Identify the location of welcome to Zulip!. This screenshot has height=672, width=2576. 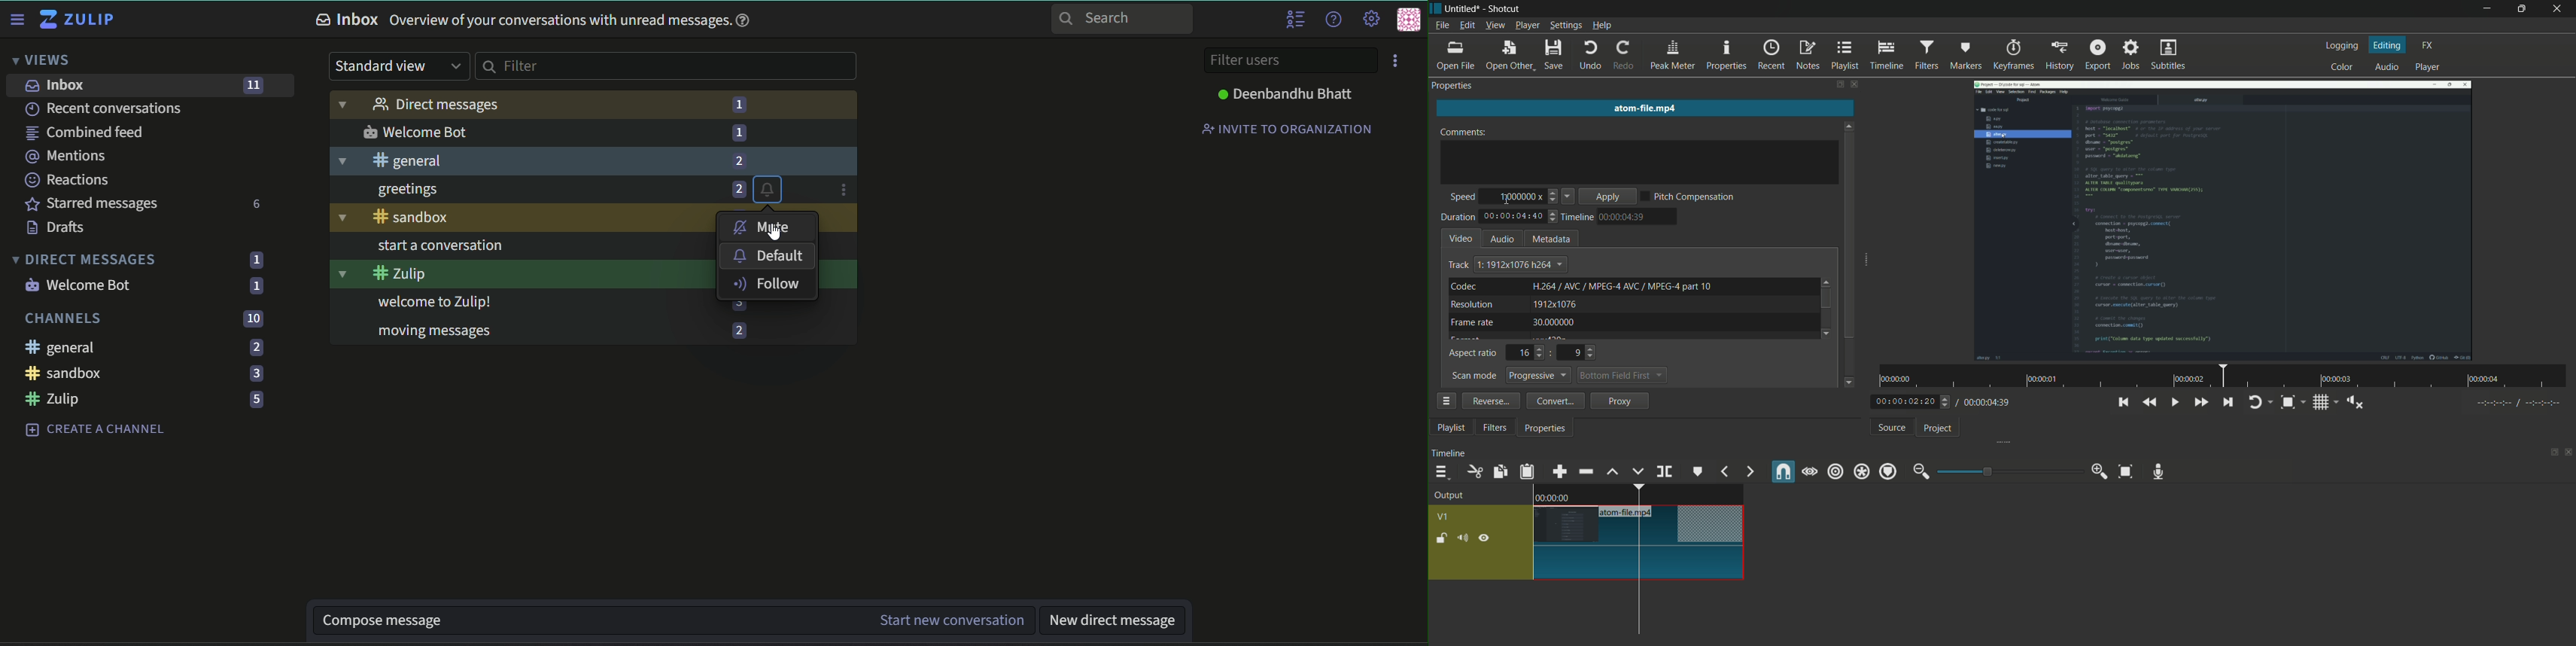
(540, 302).